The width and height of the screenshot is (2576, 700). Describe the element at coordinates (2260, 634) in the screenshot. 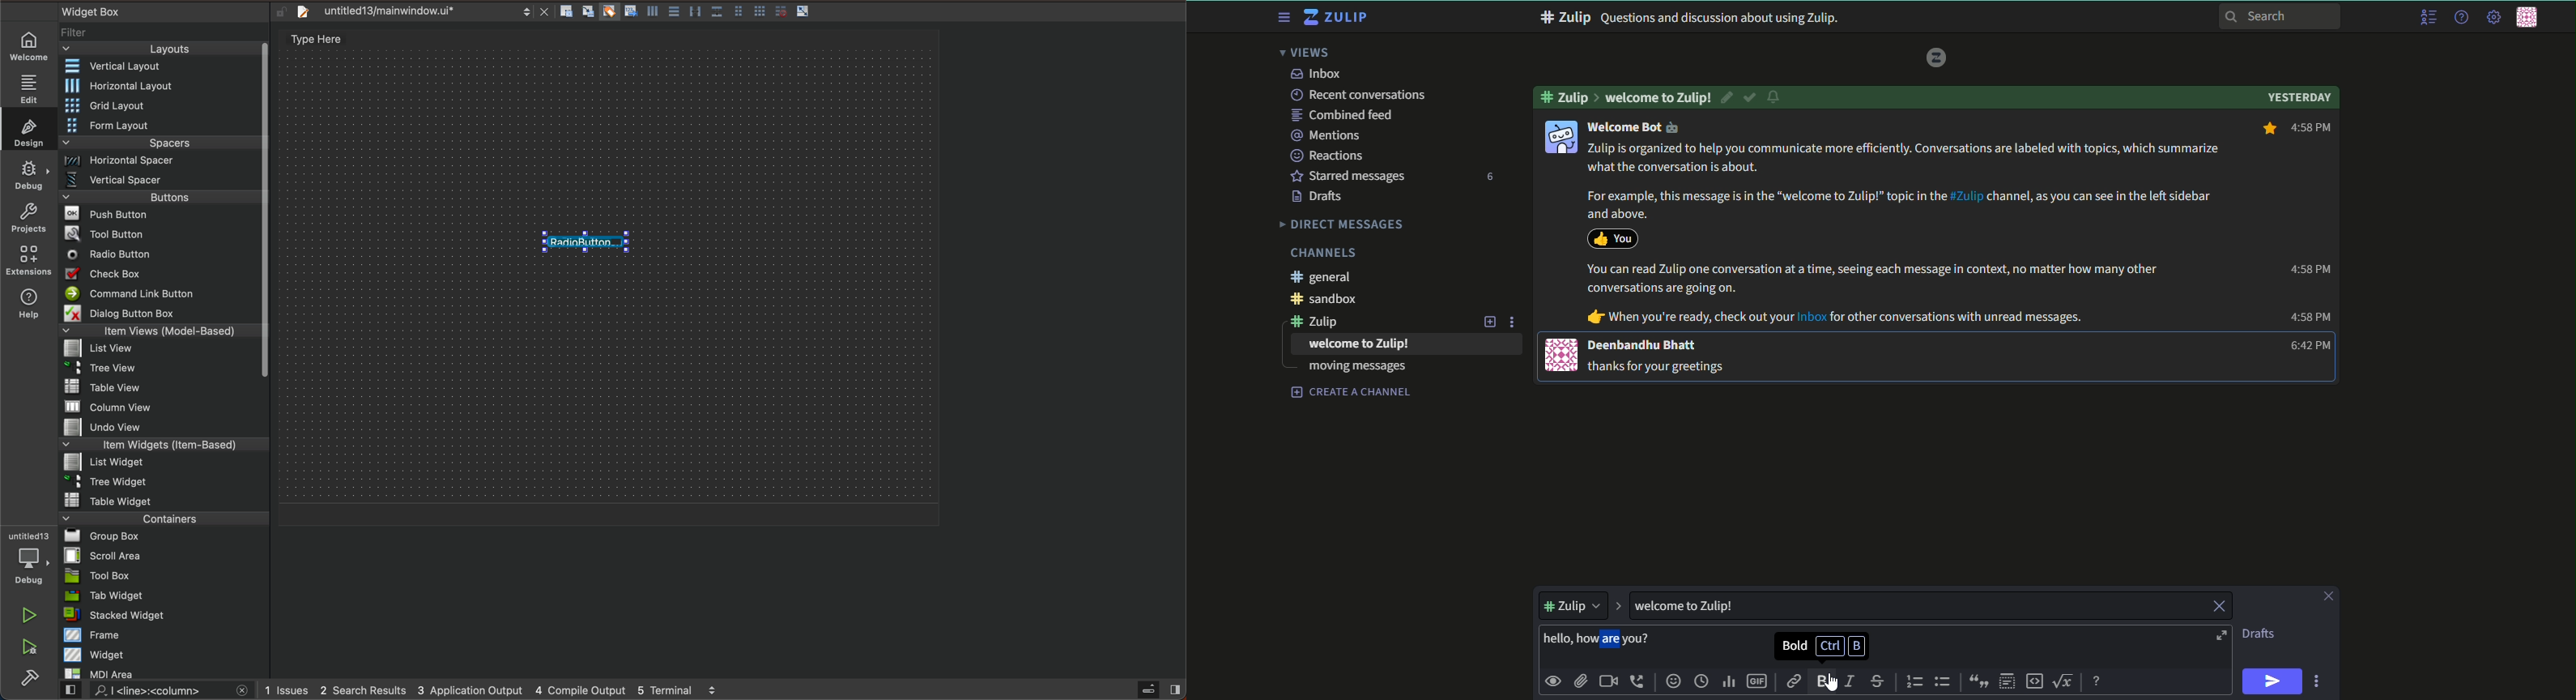

I see `text` at that location.